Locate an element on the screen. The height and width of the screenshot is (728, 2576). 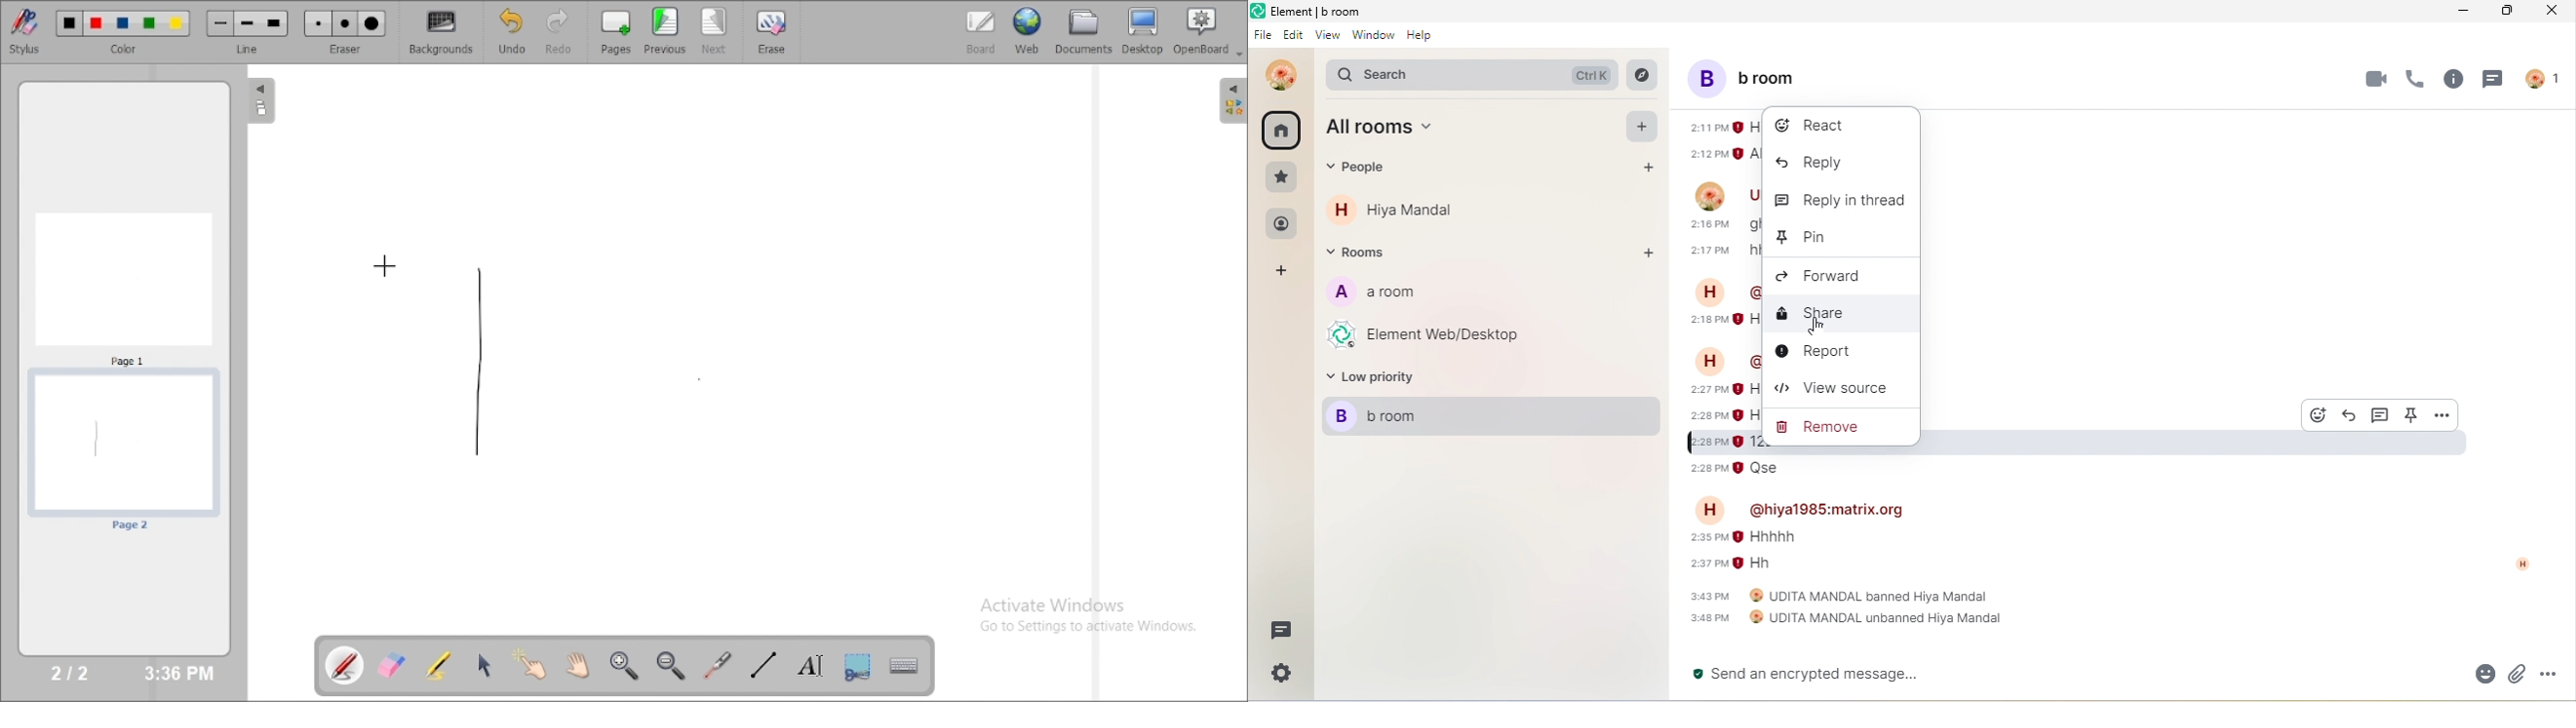
H is located at coordinates (1714, 510).